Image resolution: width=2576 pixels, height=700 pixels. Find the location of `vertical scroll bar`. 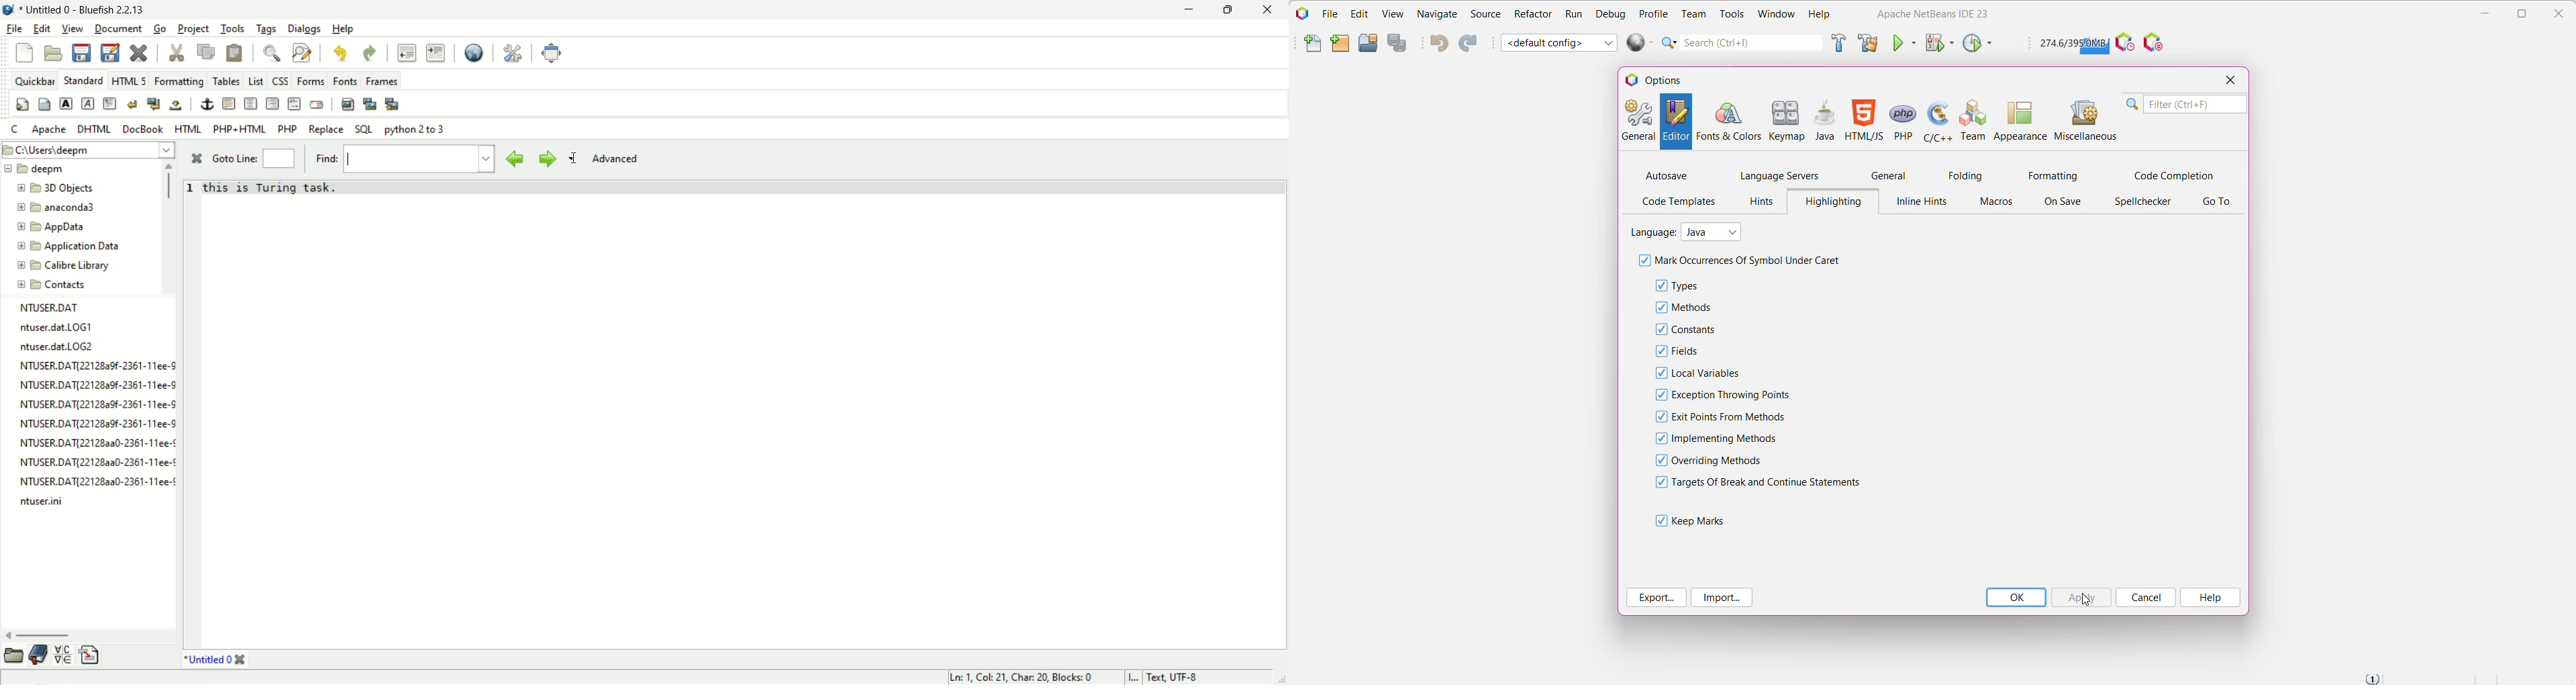

vertical scroll bar is located at coordinates (172, 183).